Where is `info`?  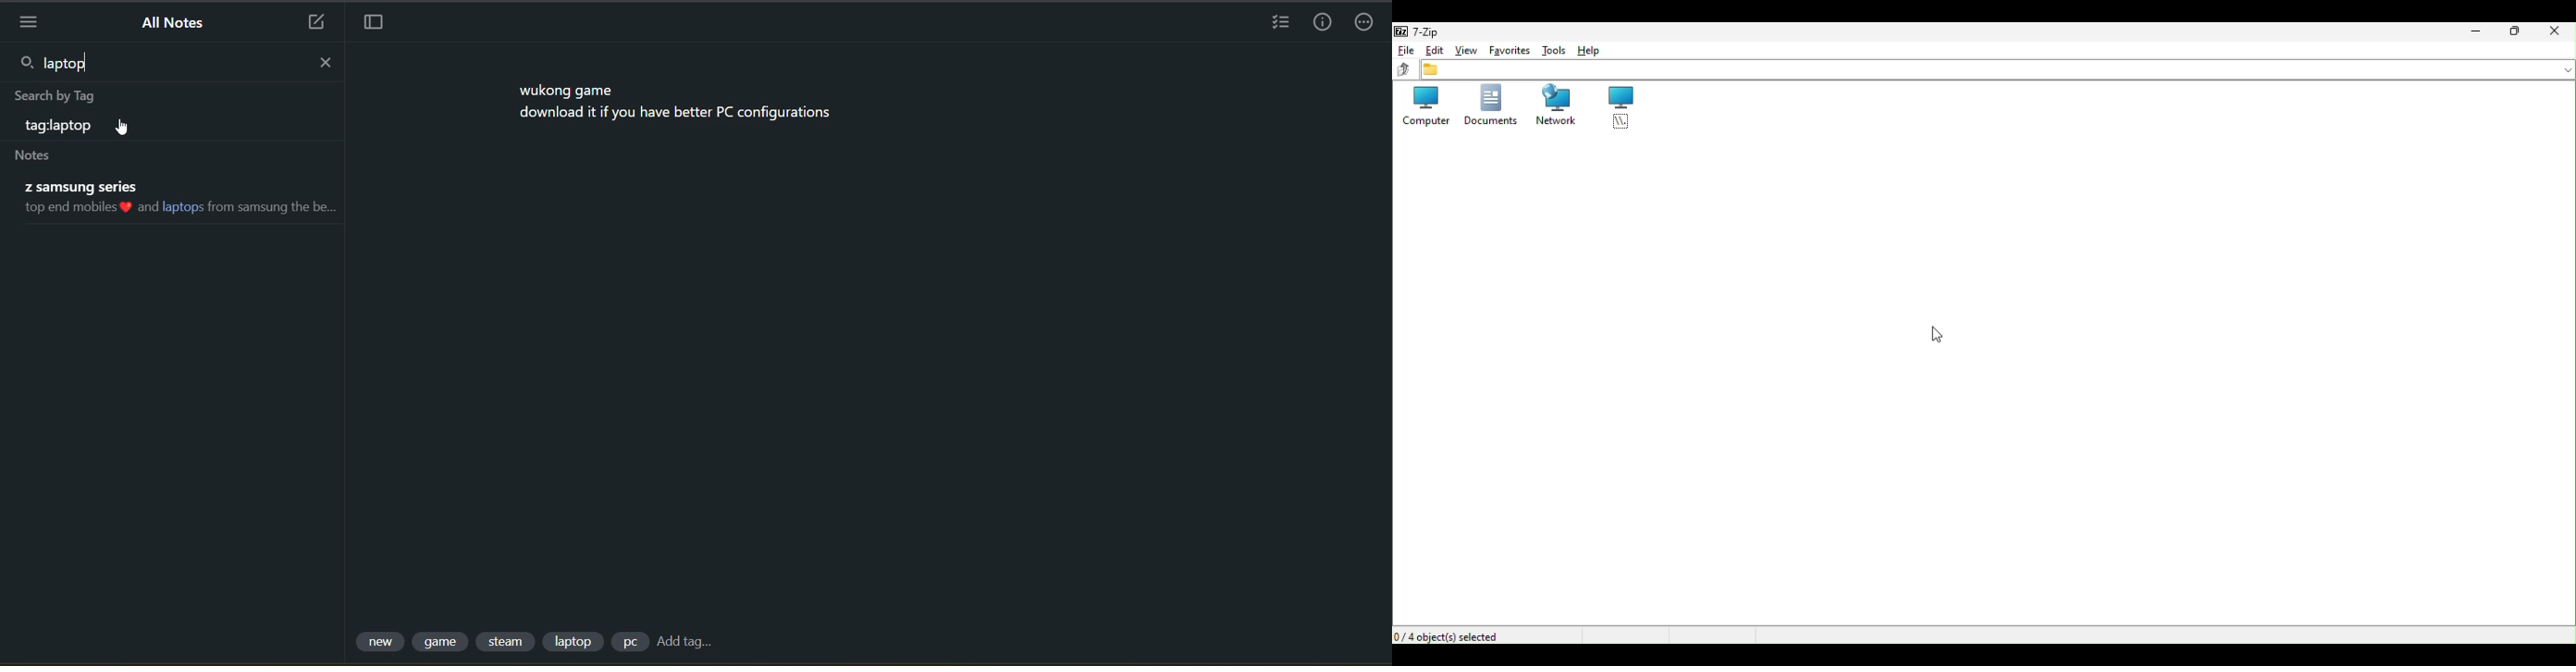
info is located at coordinates (1323, 23).